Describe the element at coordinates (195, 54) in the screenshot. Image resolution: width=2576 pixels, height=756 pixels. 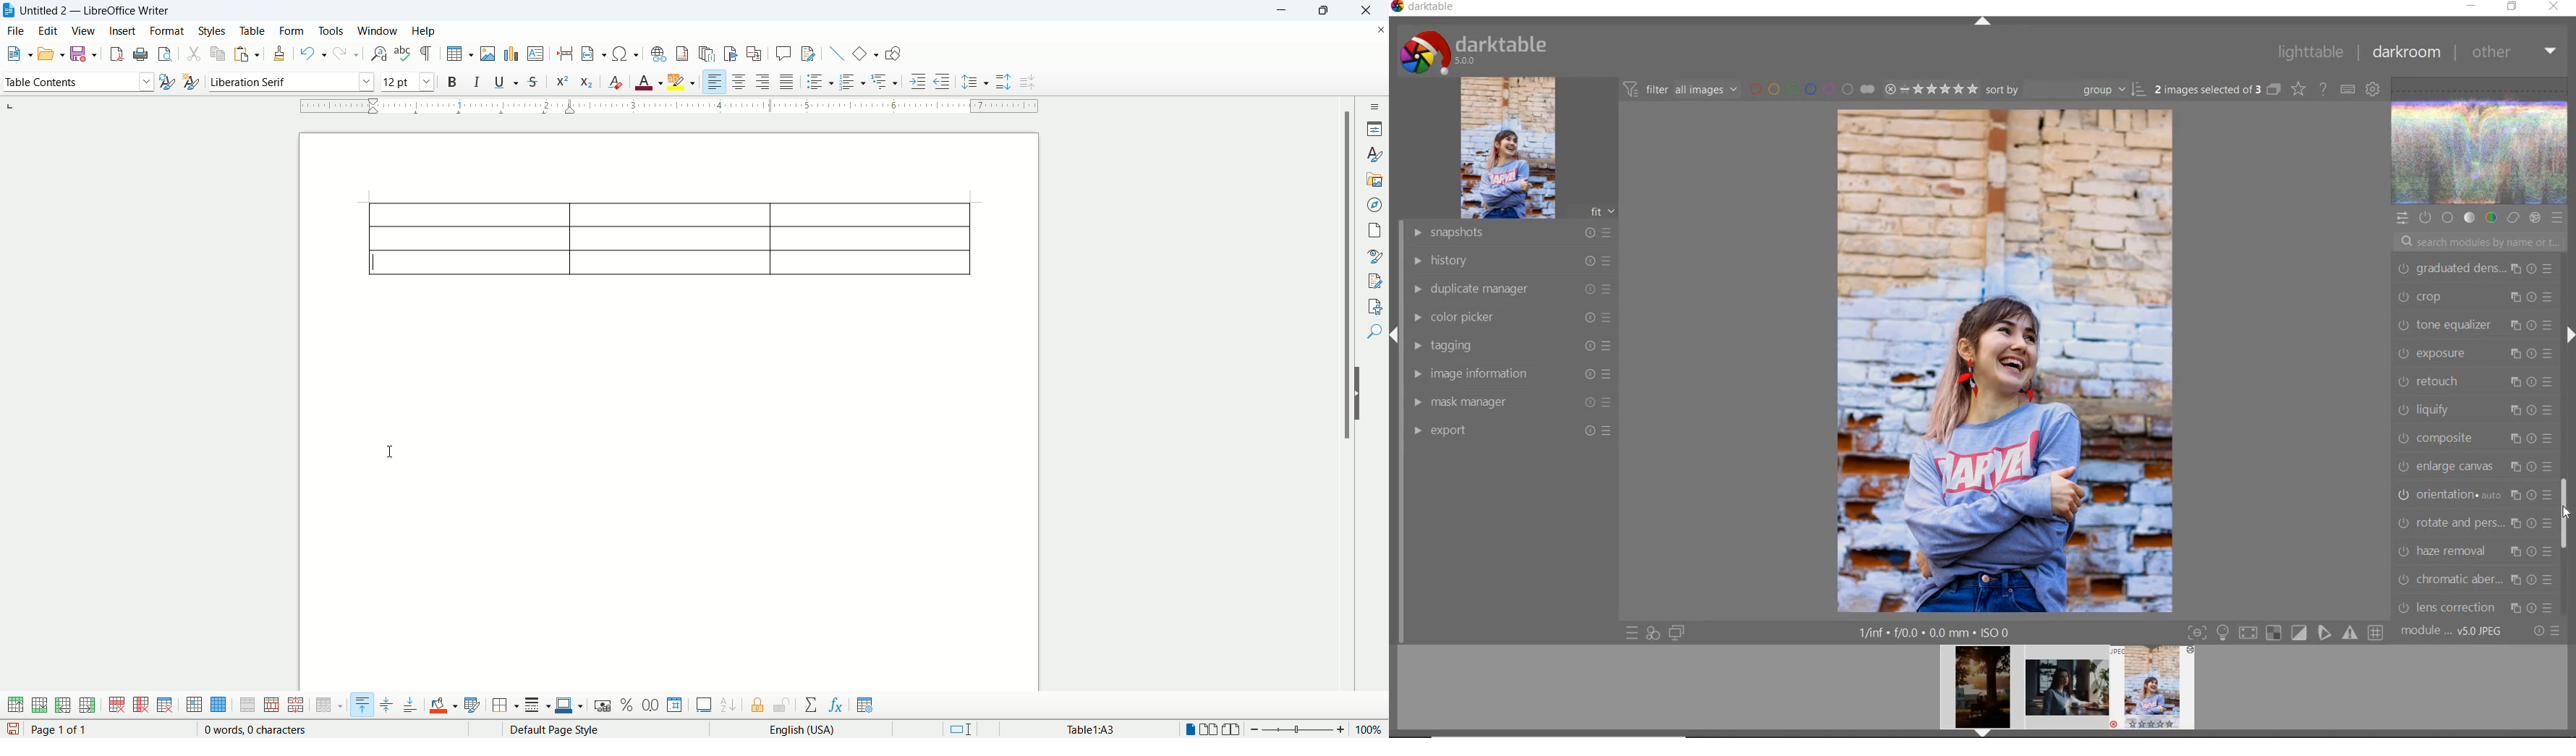
I see `cut` at that location.